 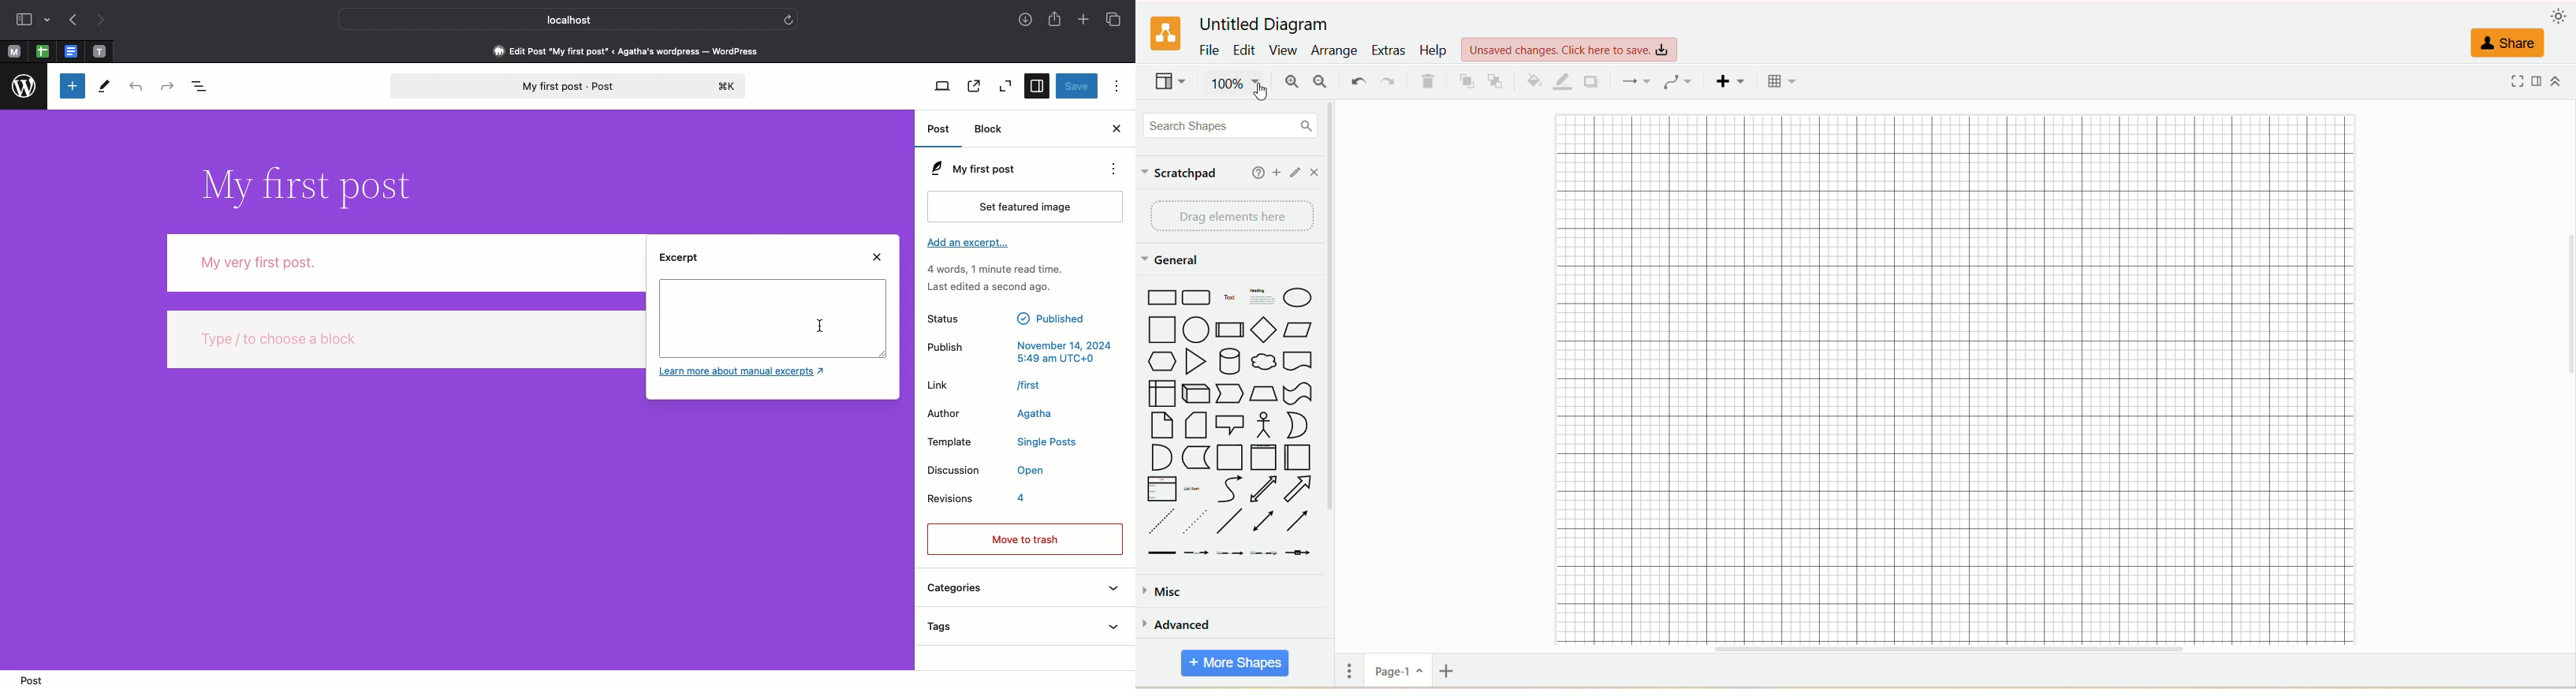 I want to click on container, so click(x=1231, y=458).